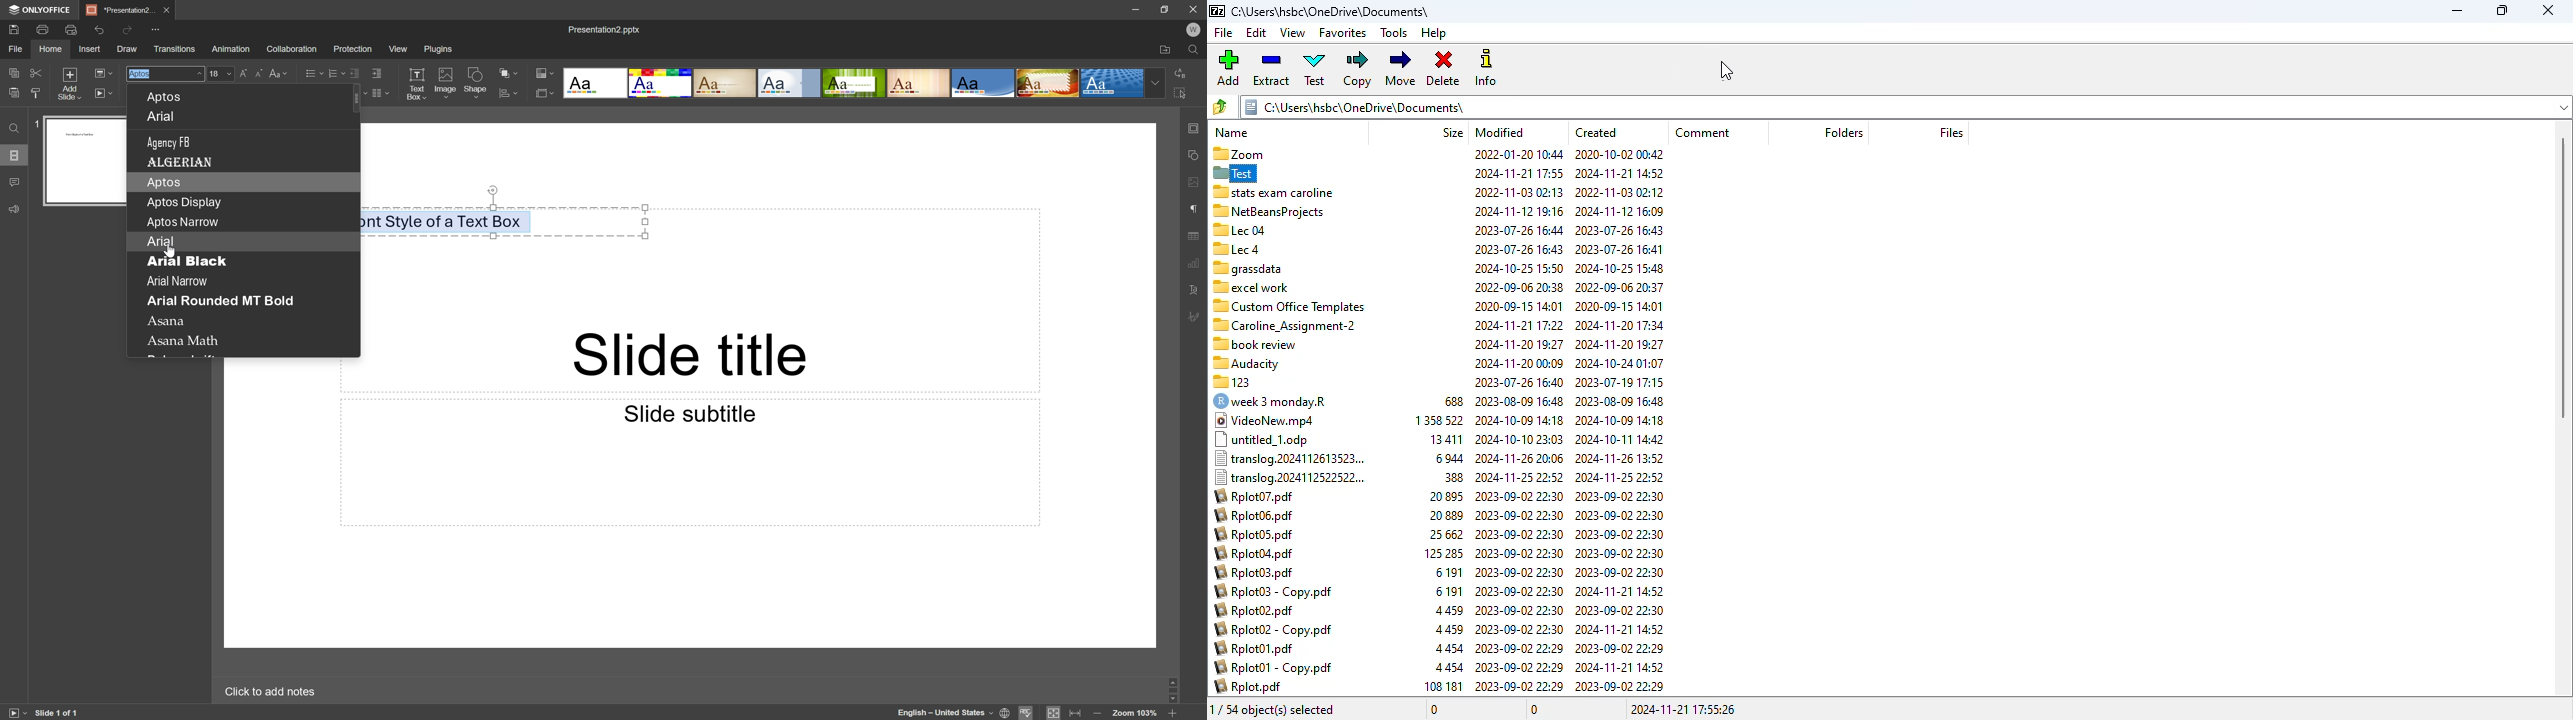 The width and height of the screenshot is (2576, 728). Describe the element at coordinates (1449, 629) in the screenshot. I see `4 459` at that location.